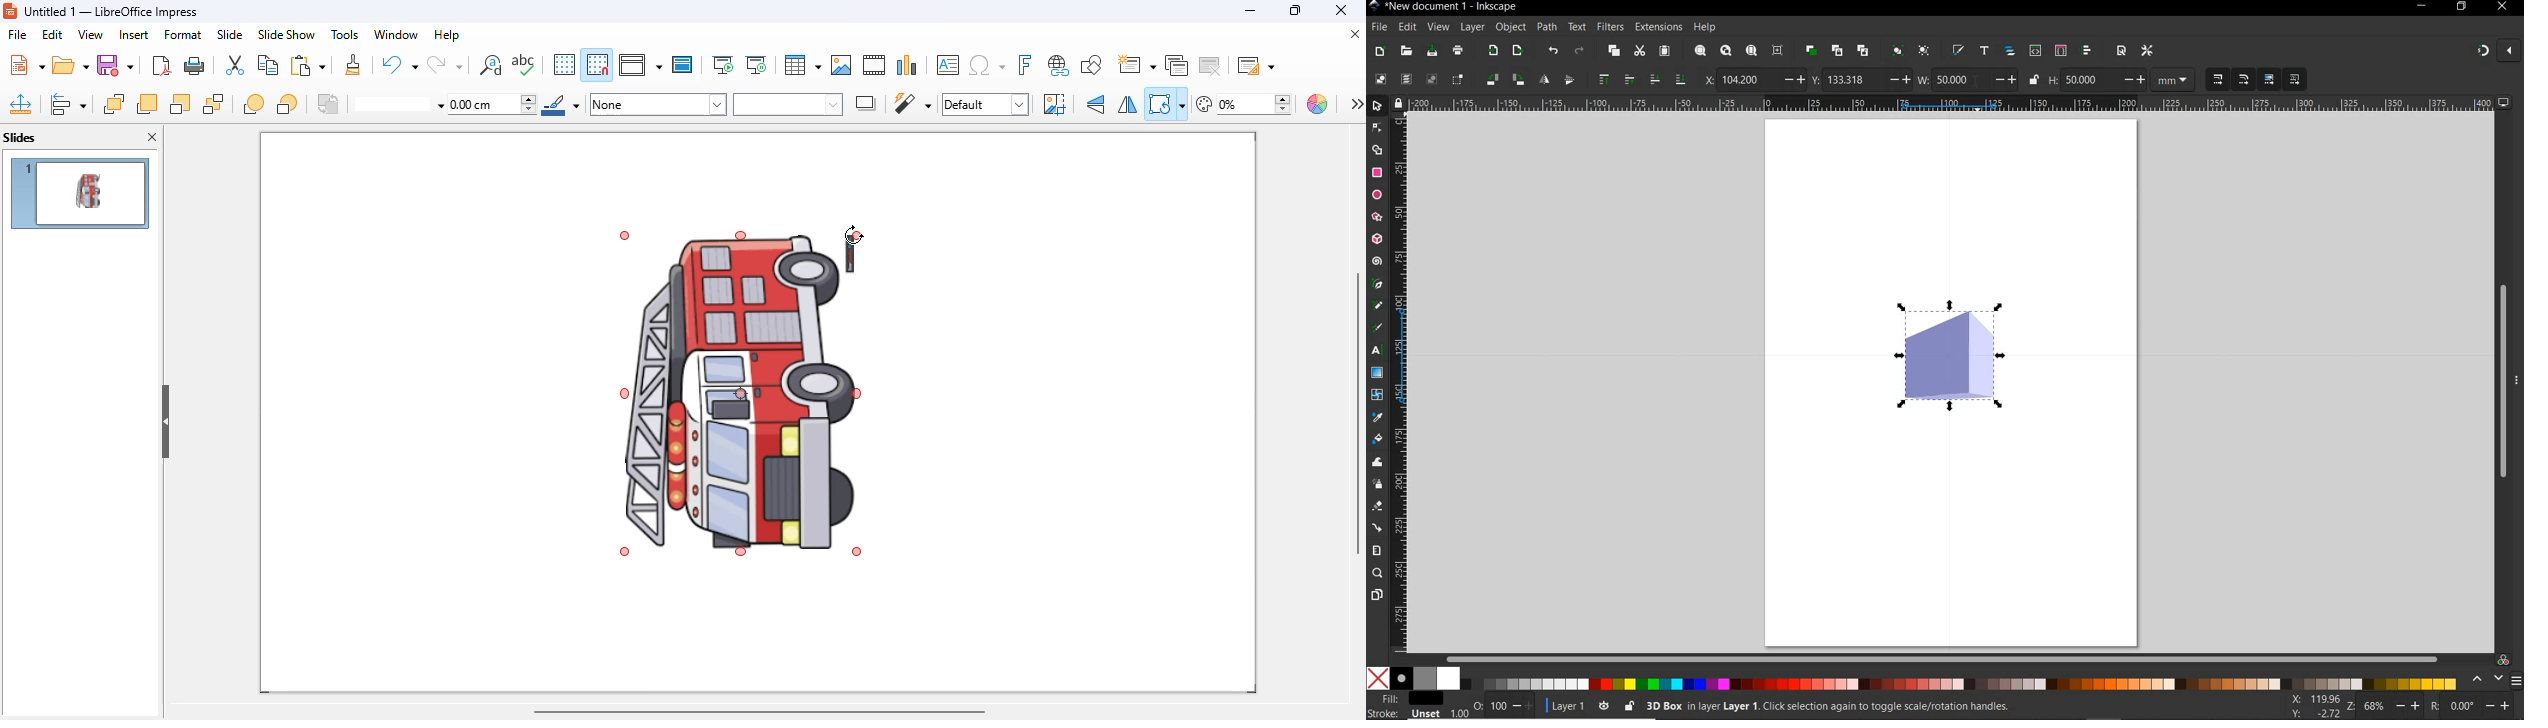 The height and width of the screenshot is (728, 2548). What do you see at coordinates (1498, 706) in the screenshot?
I see `100` at bounding box center [1498, 706].